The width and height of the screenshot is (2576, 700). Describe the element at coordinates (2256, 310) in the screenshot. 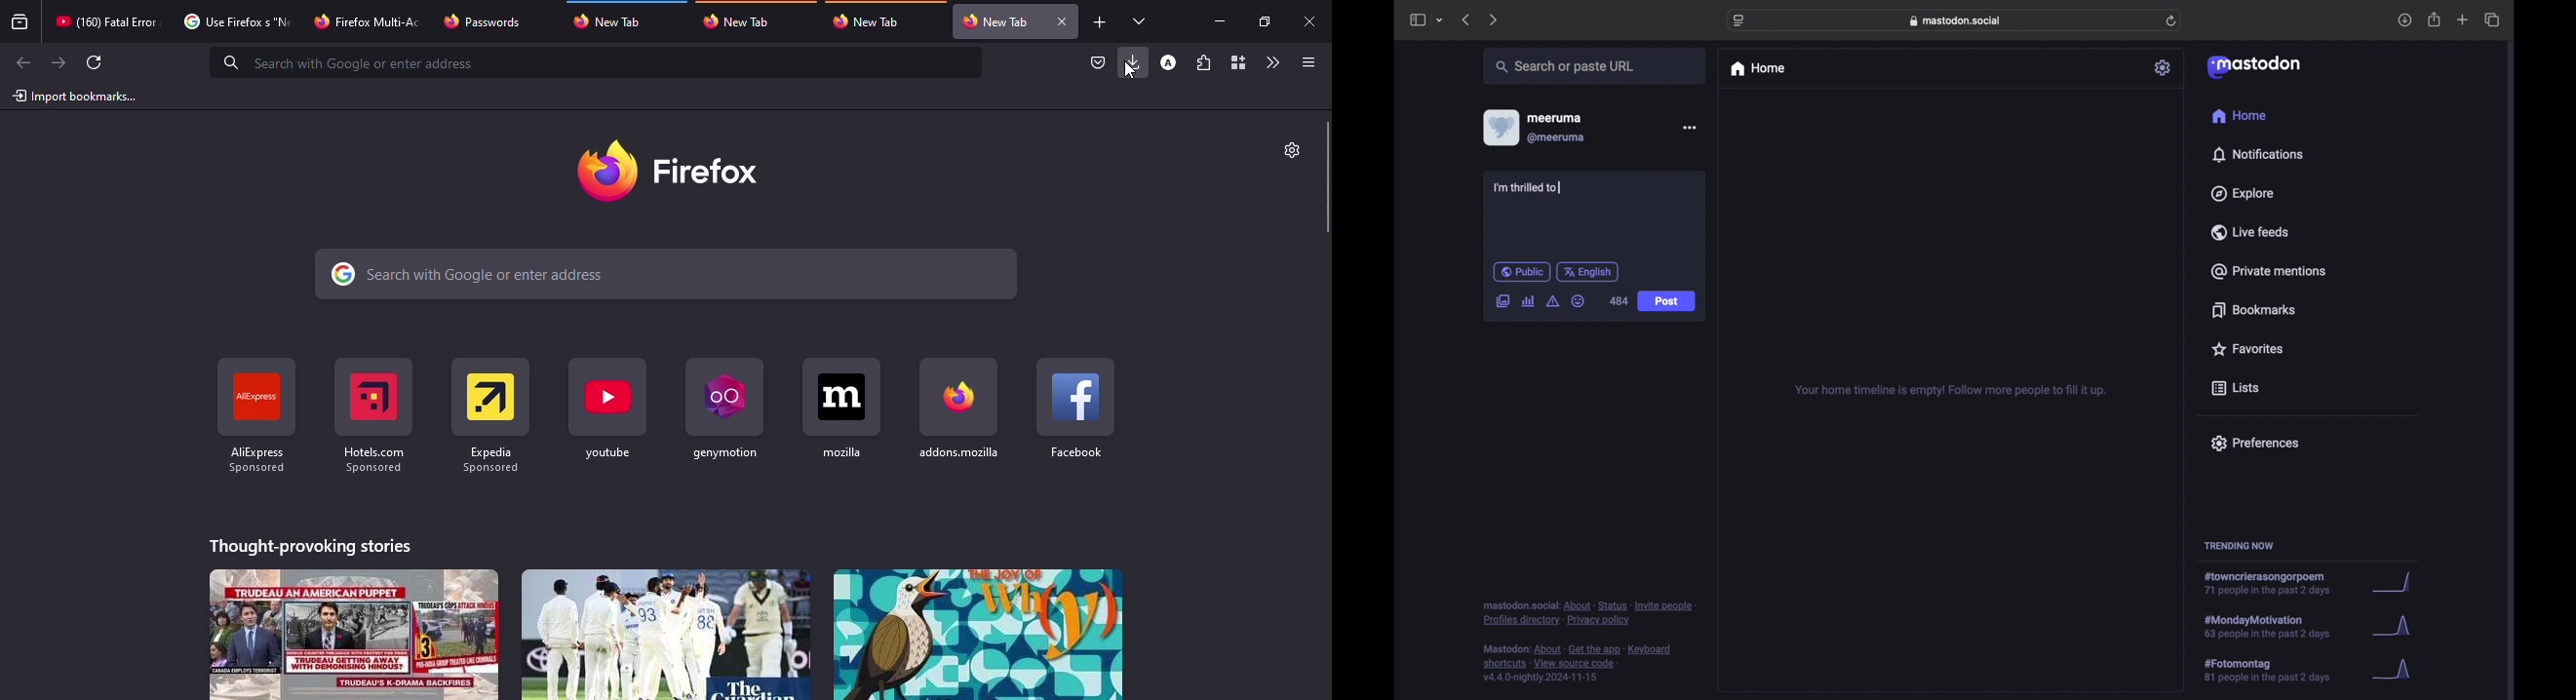

I see `bookmarks` at that location.